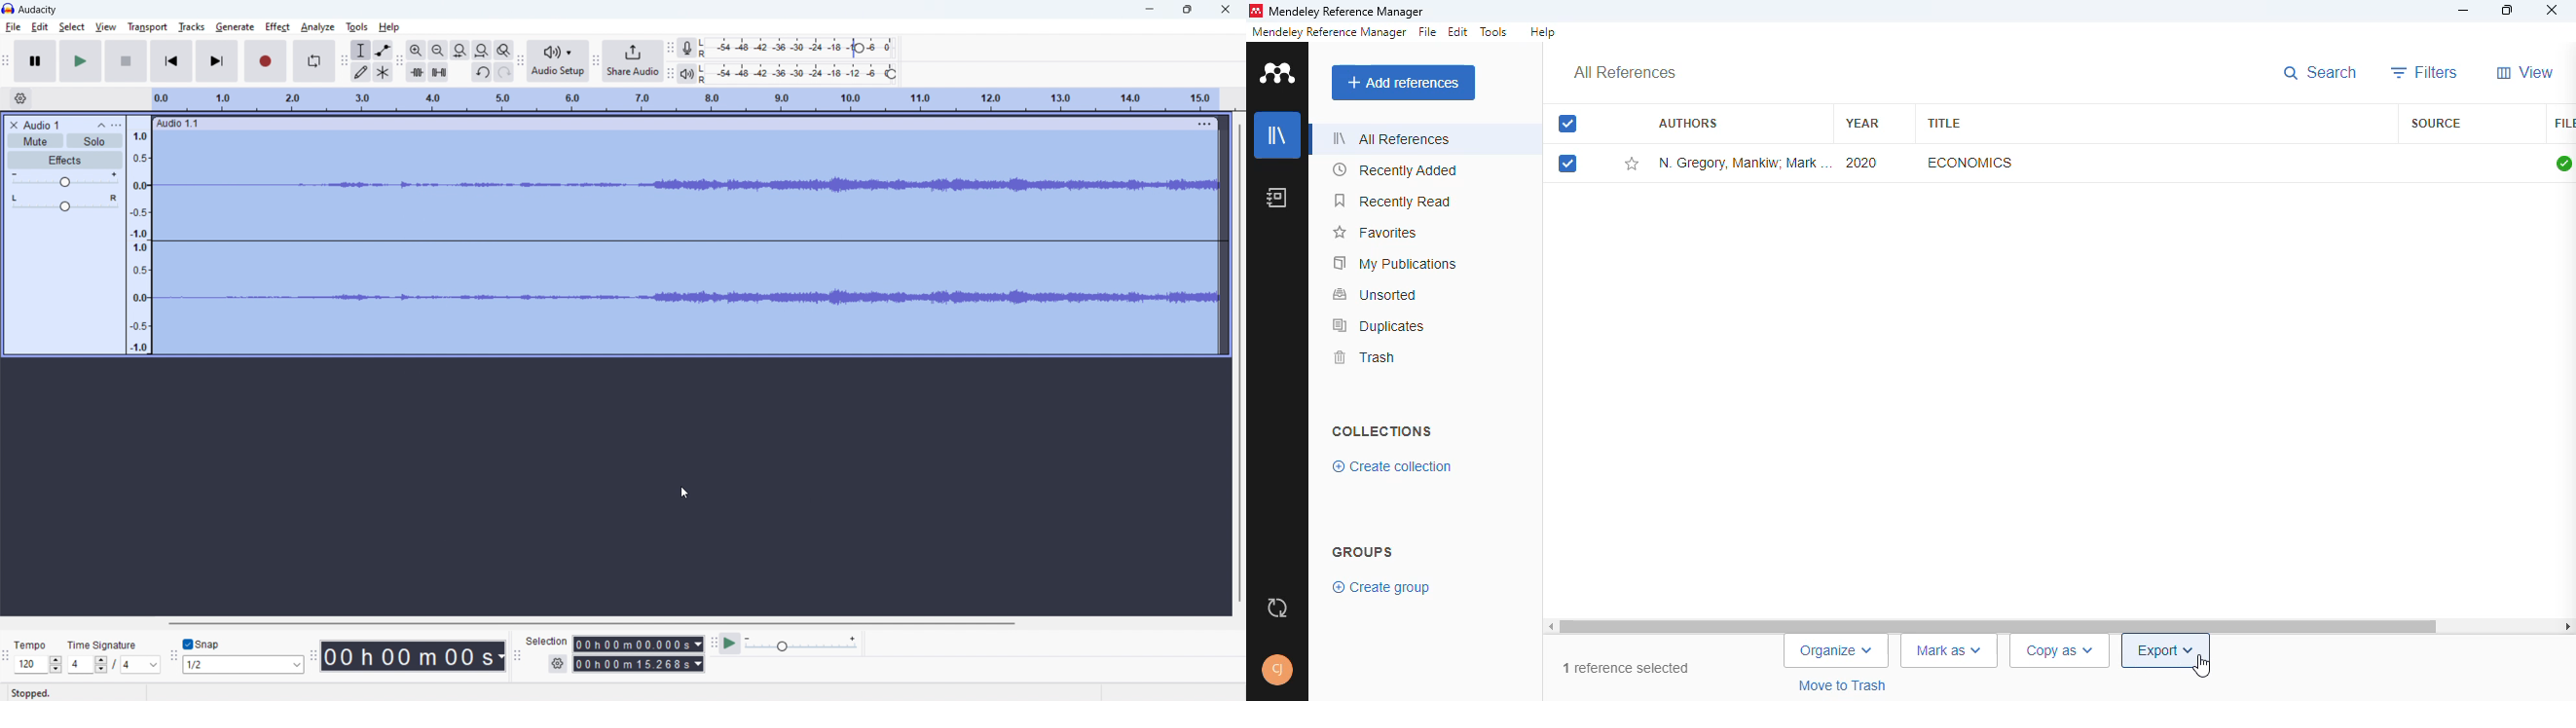  I want to click on recording meter toolbar, so click(670, 48).